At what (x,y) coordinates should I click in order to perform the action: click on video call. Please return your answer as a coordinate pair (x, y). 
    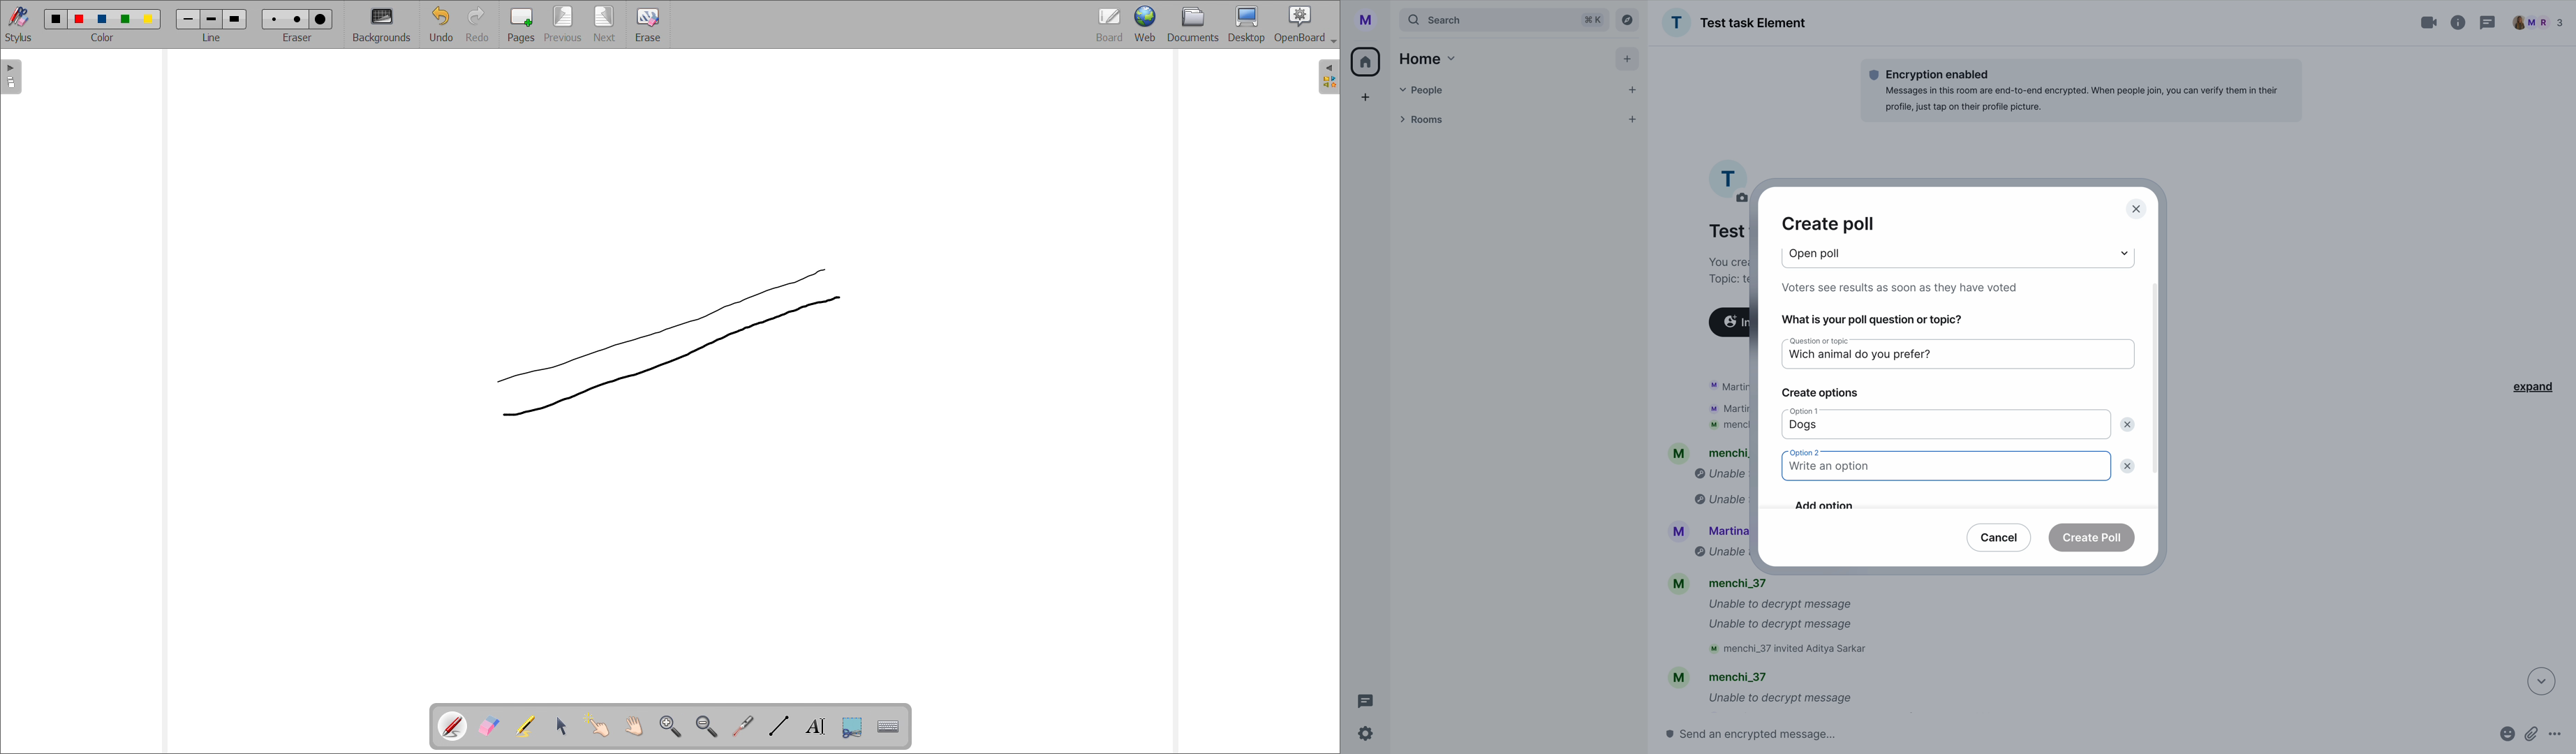
    Looking at the image, I should click on (2430, 23).